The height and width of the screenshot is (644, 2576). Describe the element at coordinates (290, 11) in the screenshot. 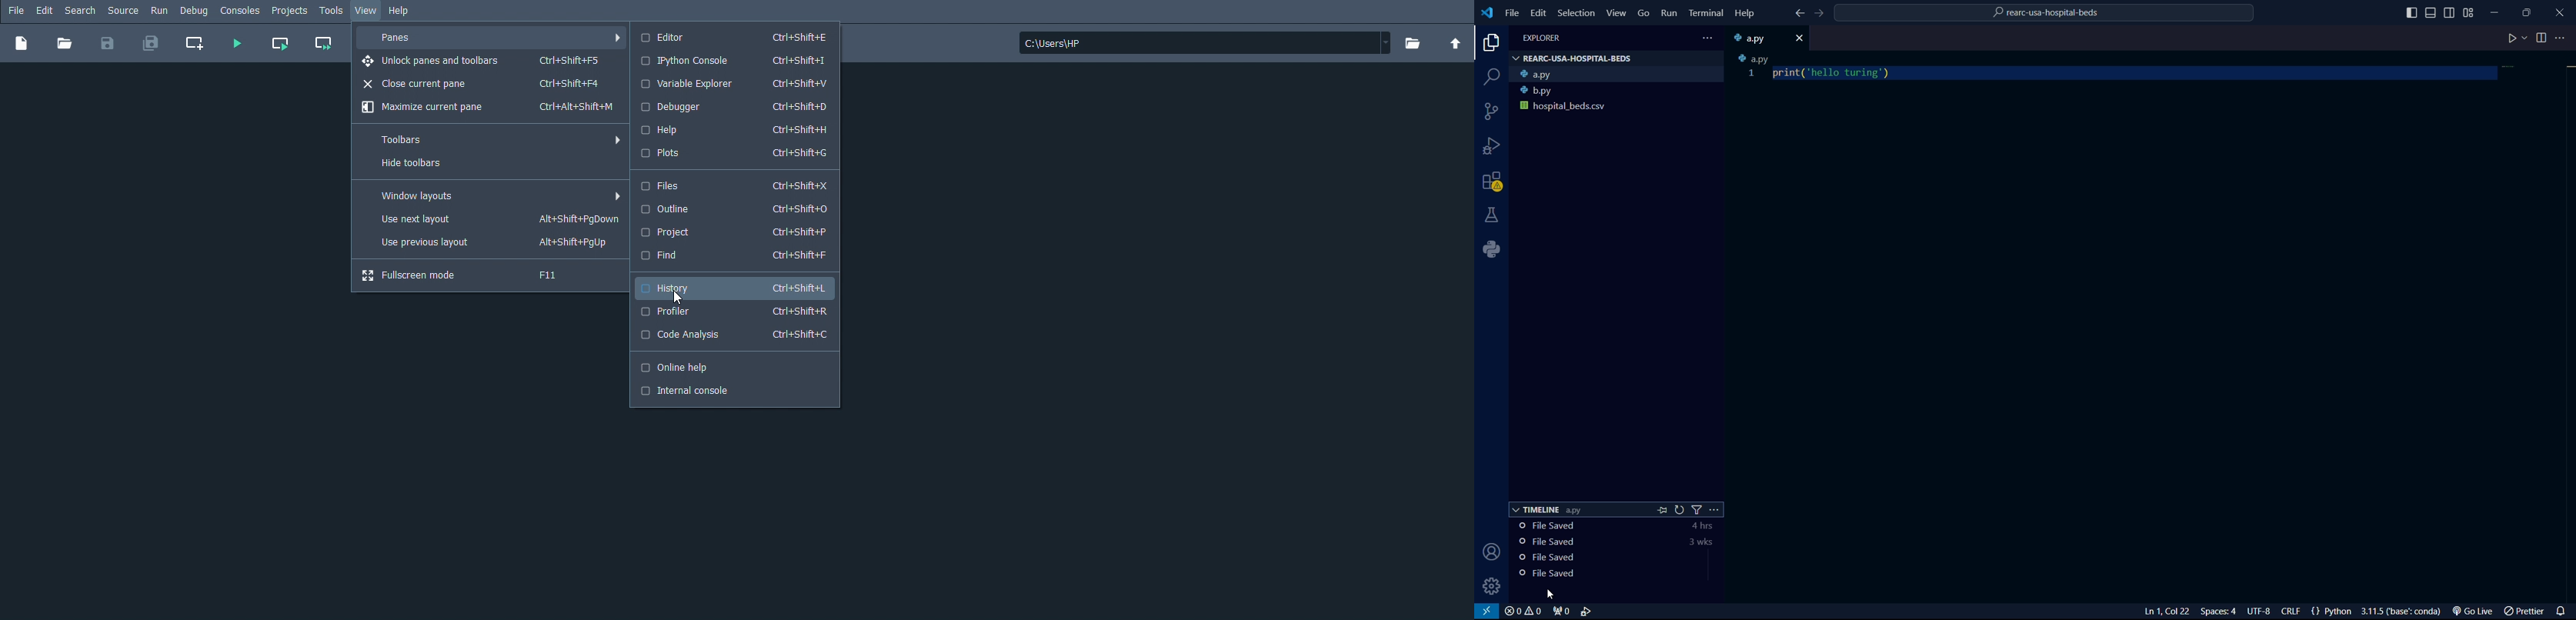

I see `Projects` at that location.